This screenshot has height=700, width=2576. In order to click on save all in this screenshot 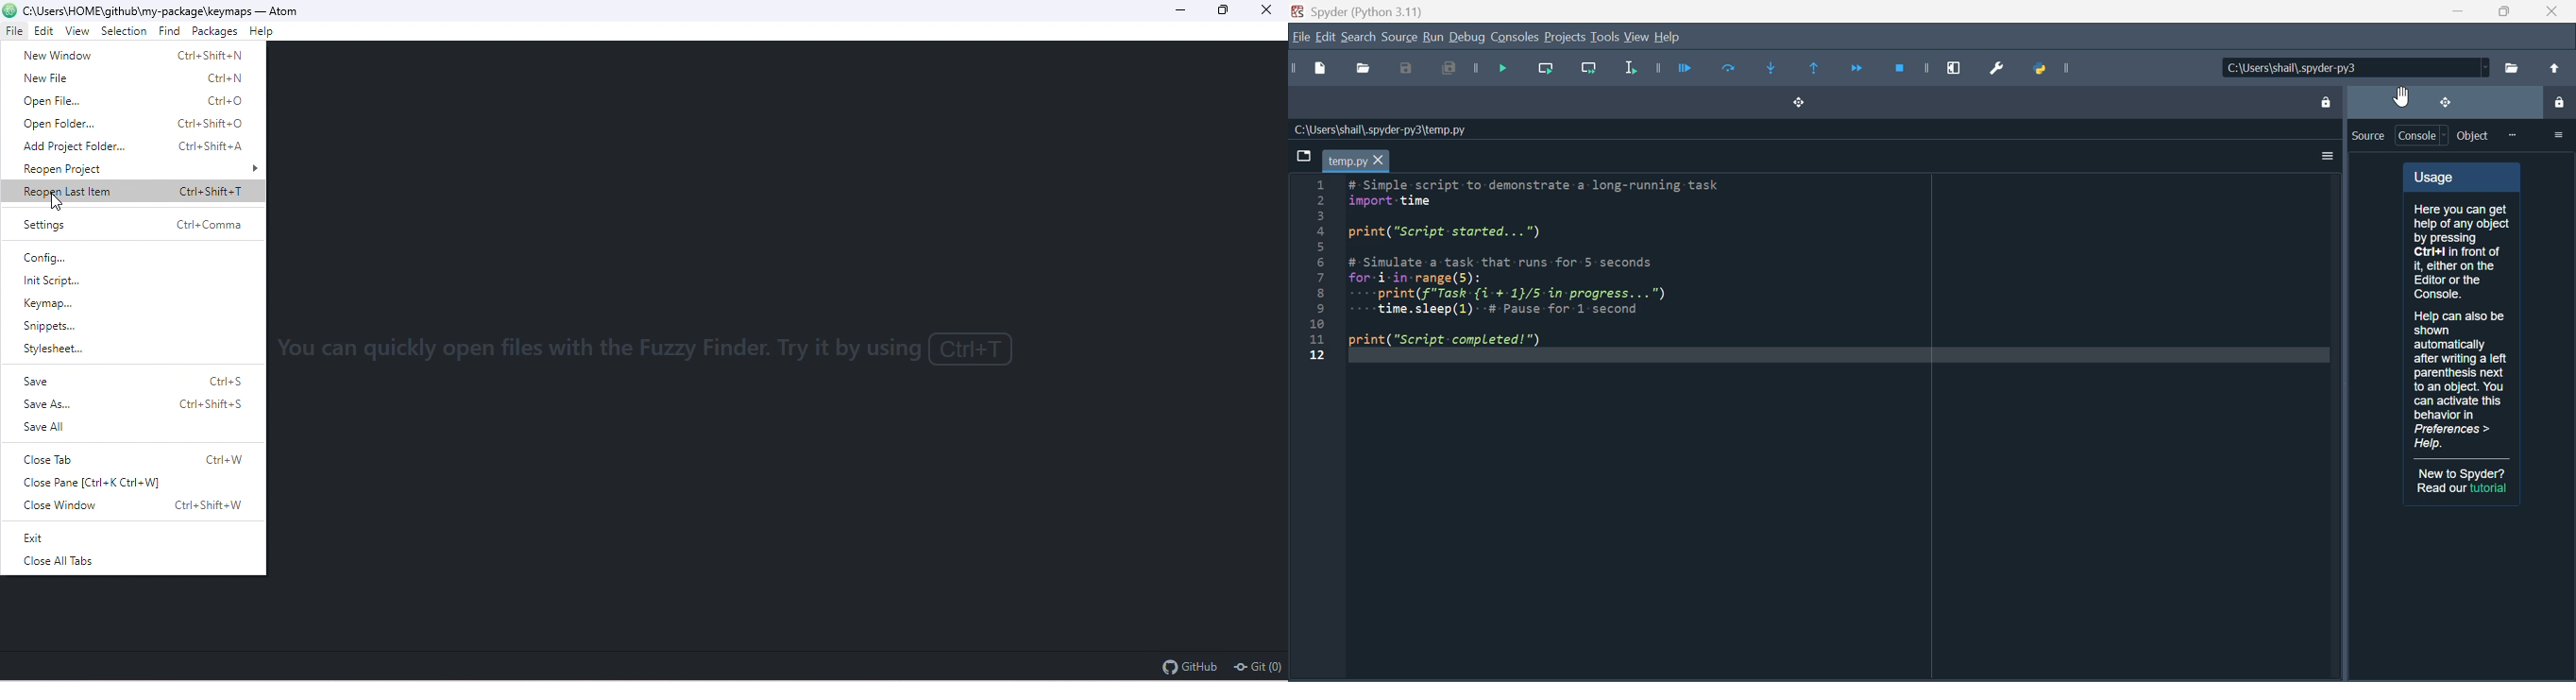, I will do `click(92, 431)`.